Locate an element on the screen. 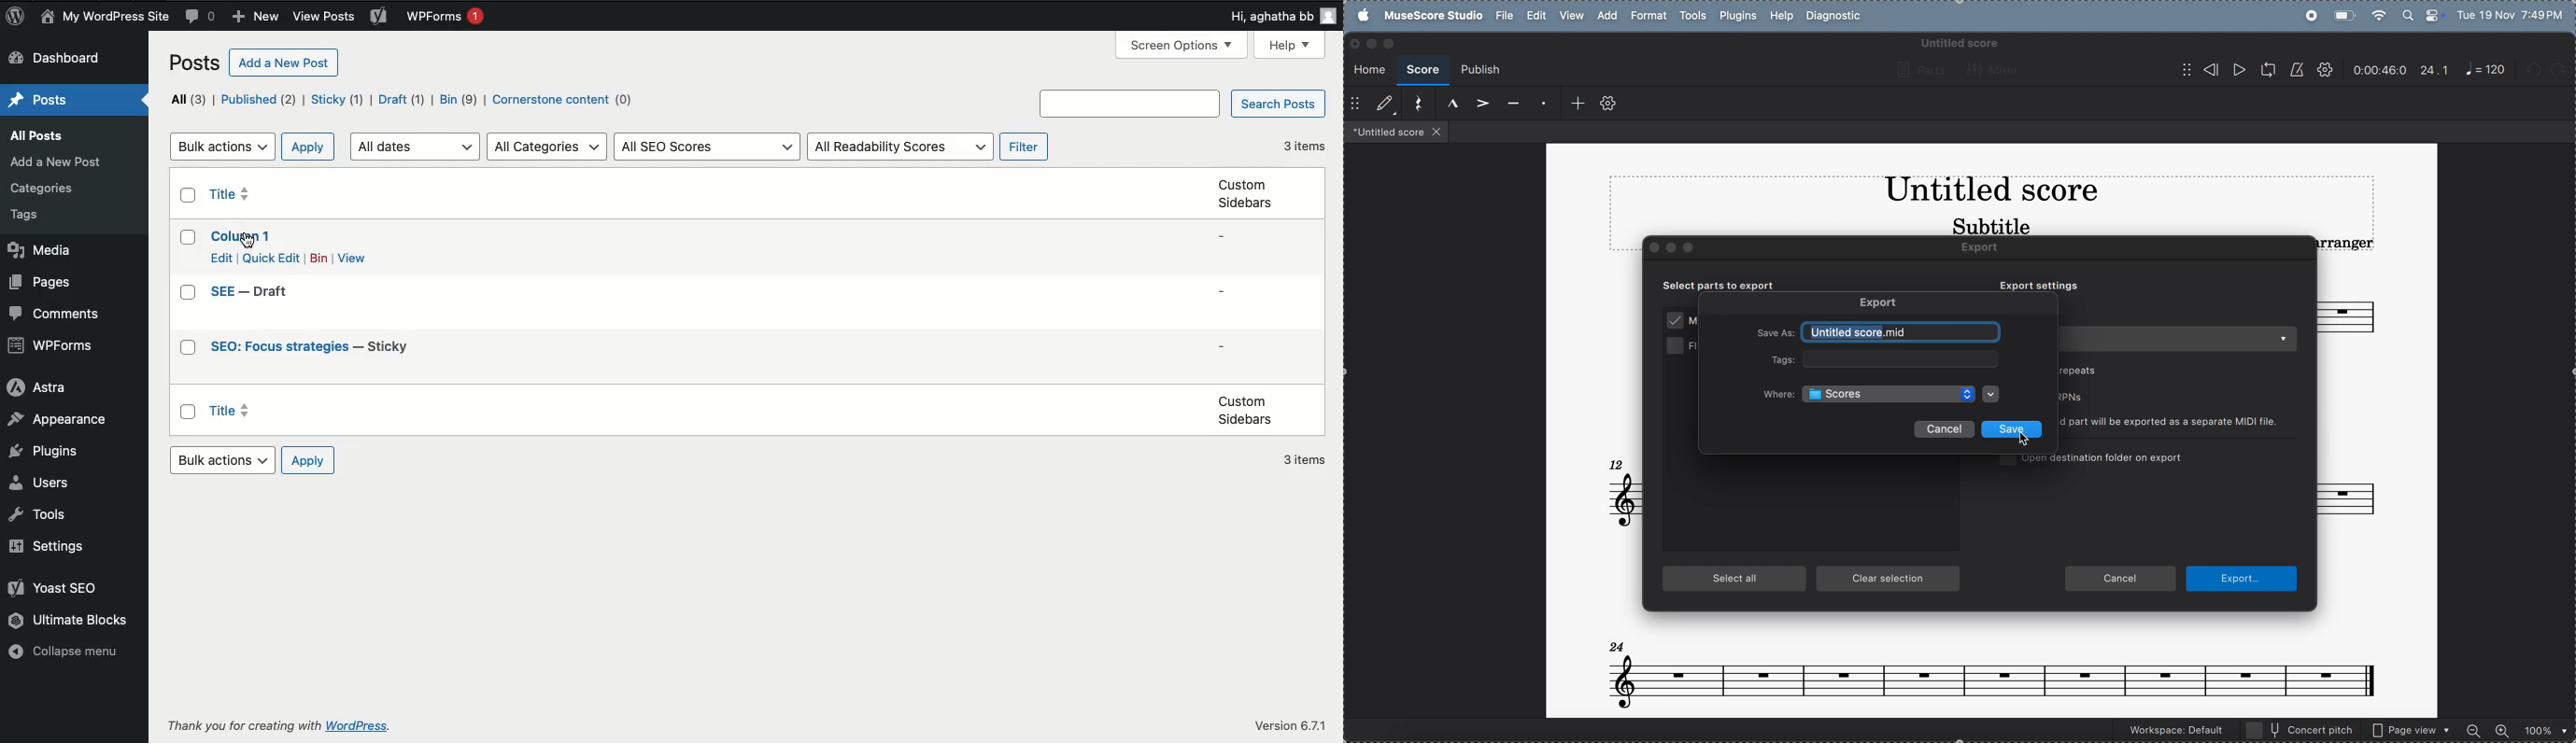 The width and height of the screenshot is (2576, 756). Media is located at coordinates (38, 249).